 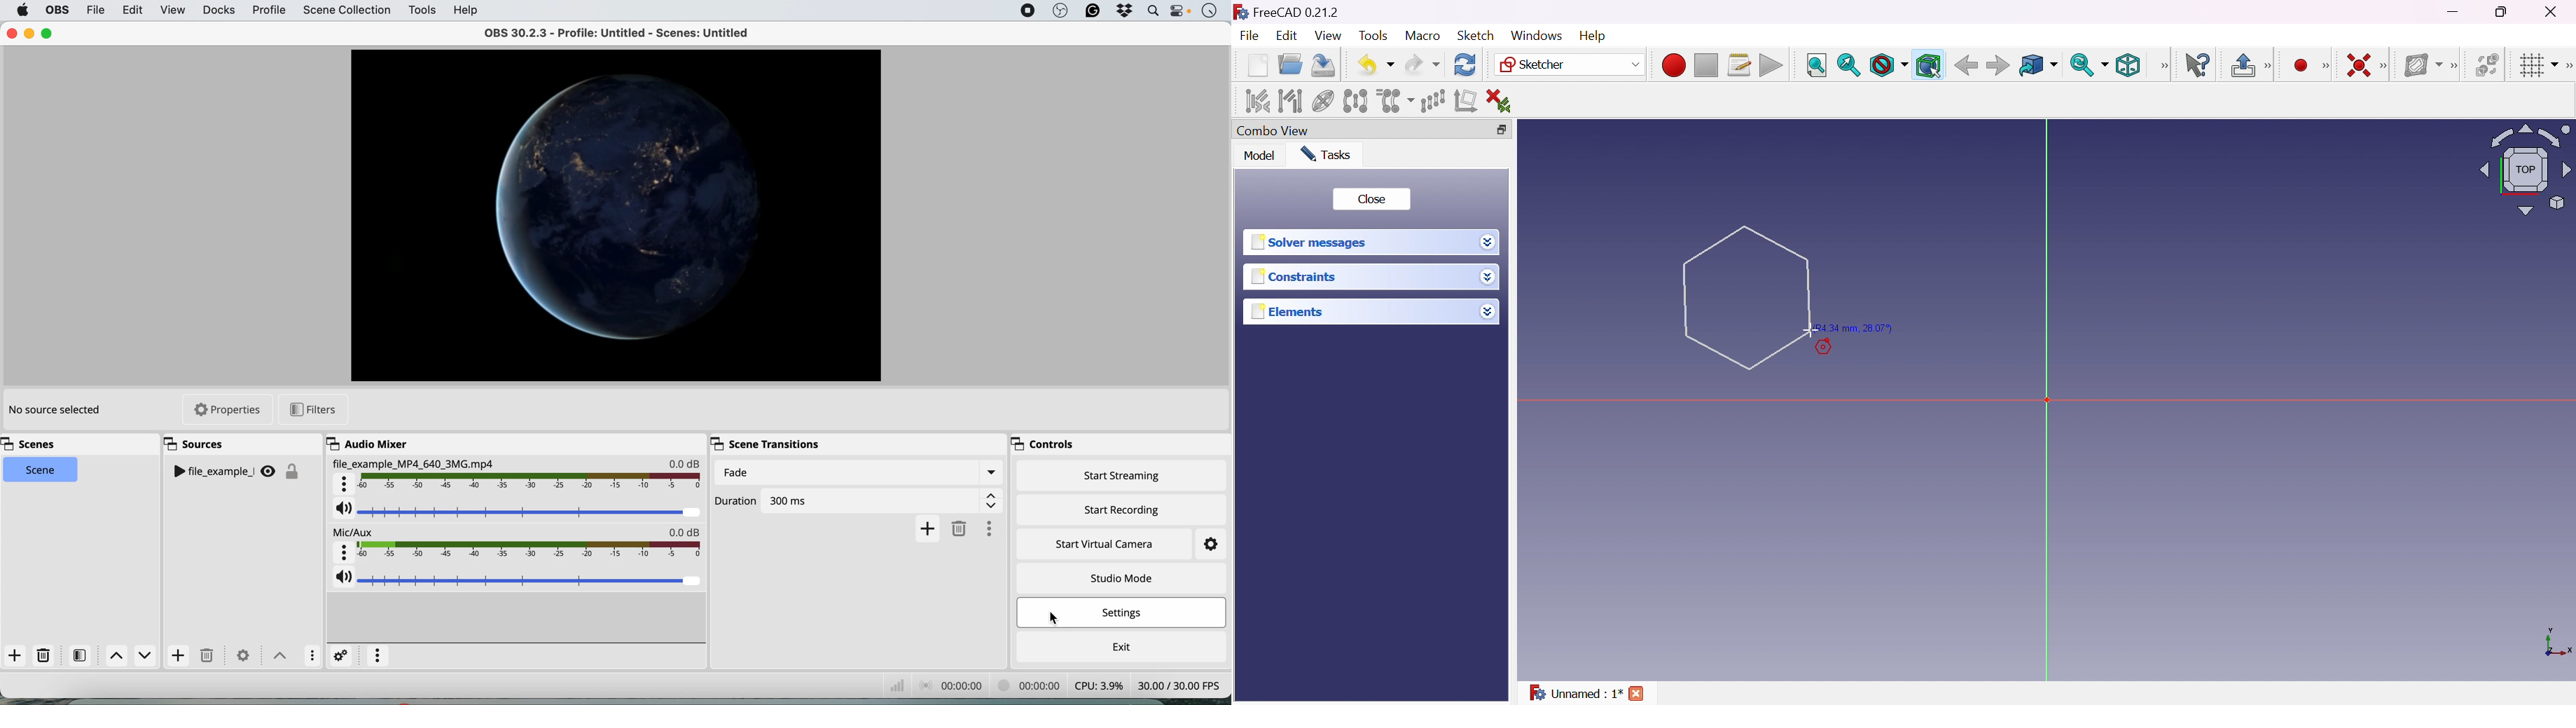 What do you see at coordinates (1771, 67) in the screenshot?
I see `Execute macro` at bounding box center [1771, 67].